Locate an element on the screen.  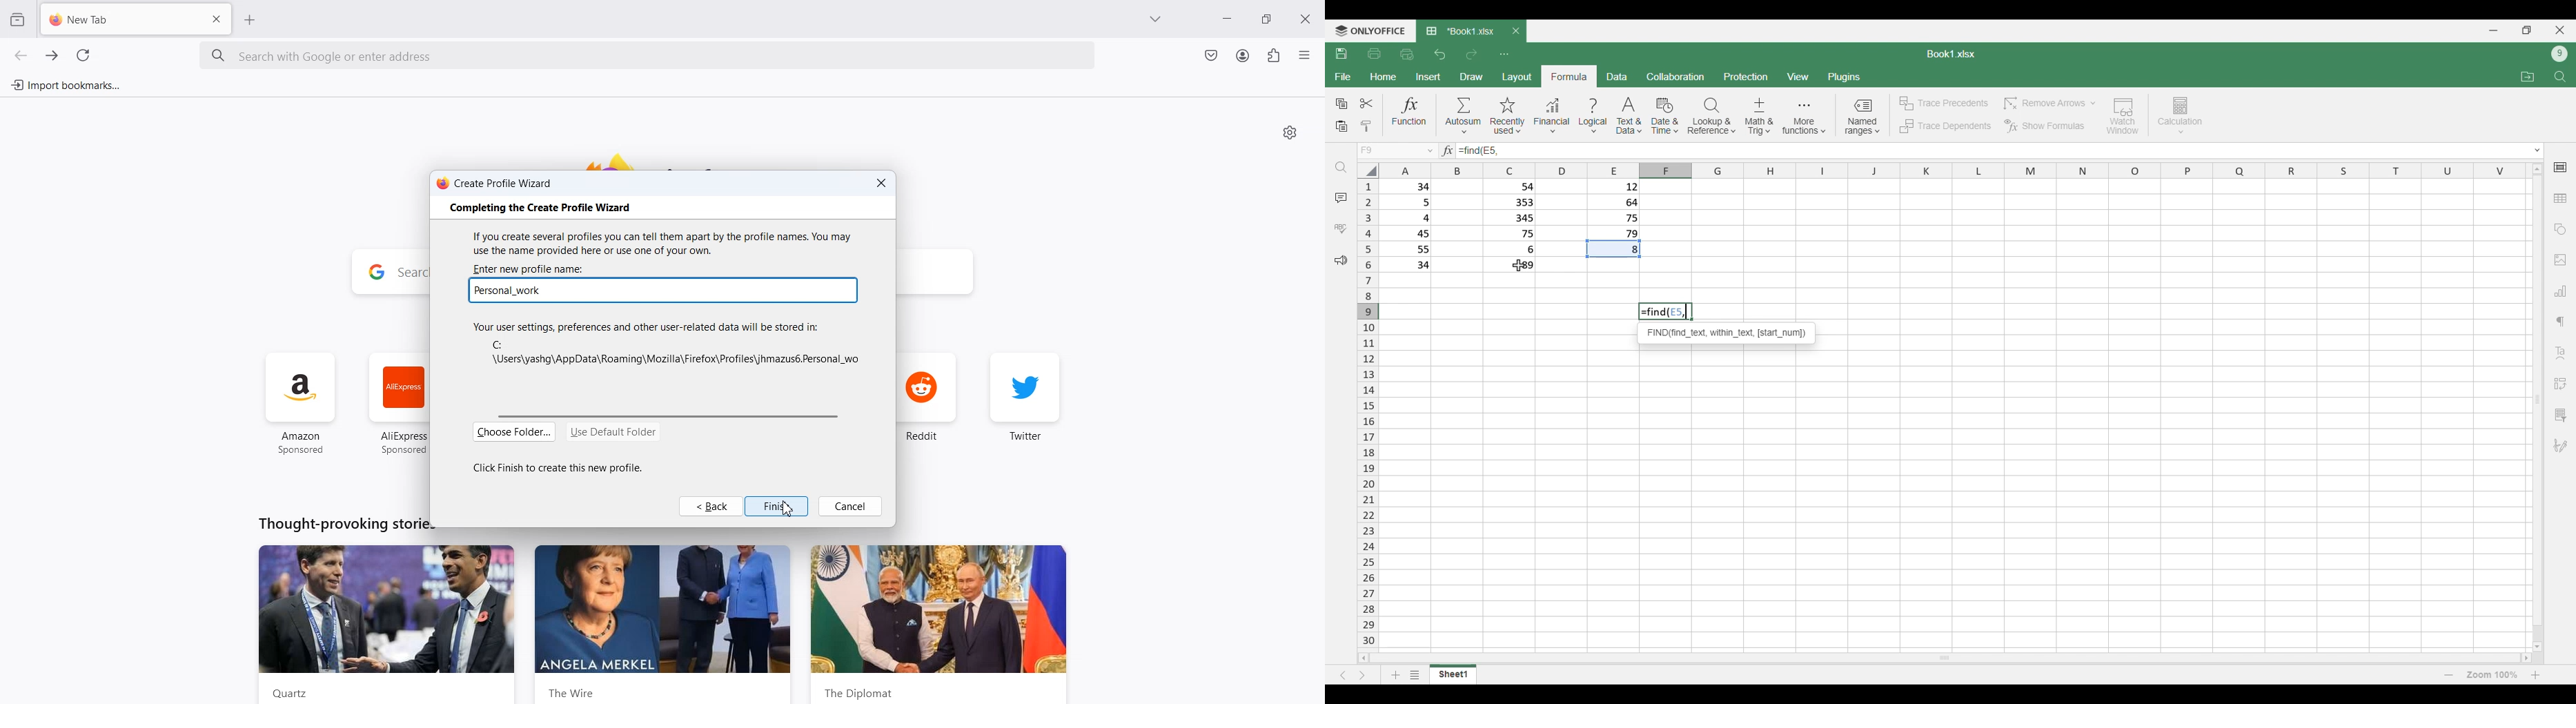
Next is located at coordinates (1362, 675).